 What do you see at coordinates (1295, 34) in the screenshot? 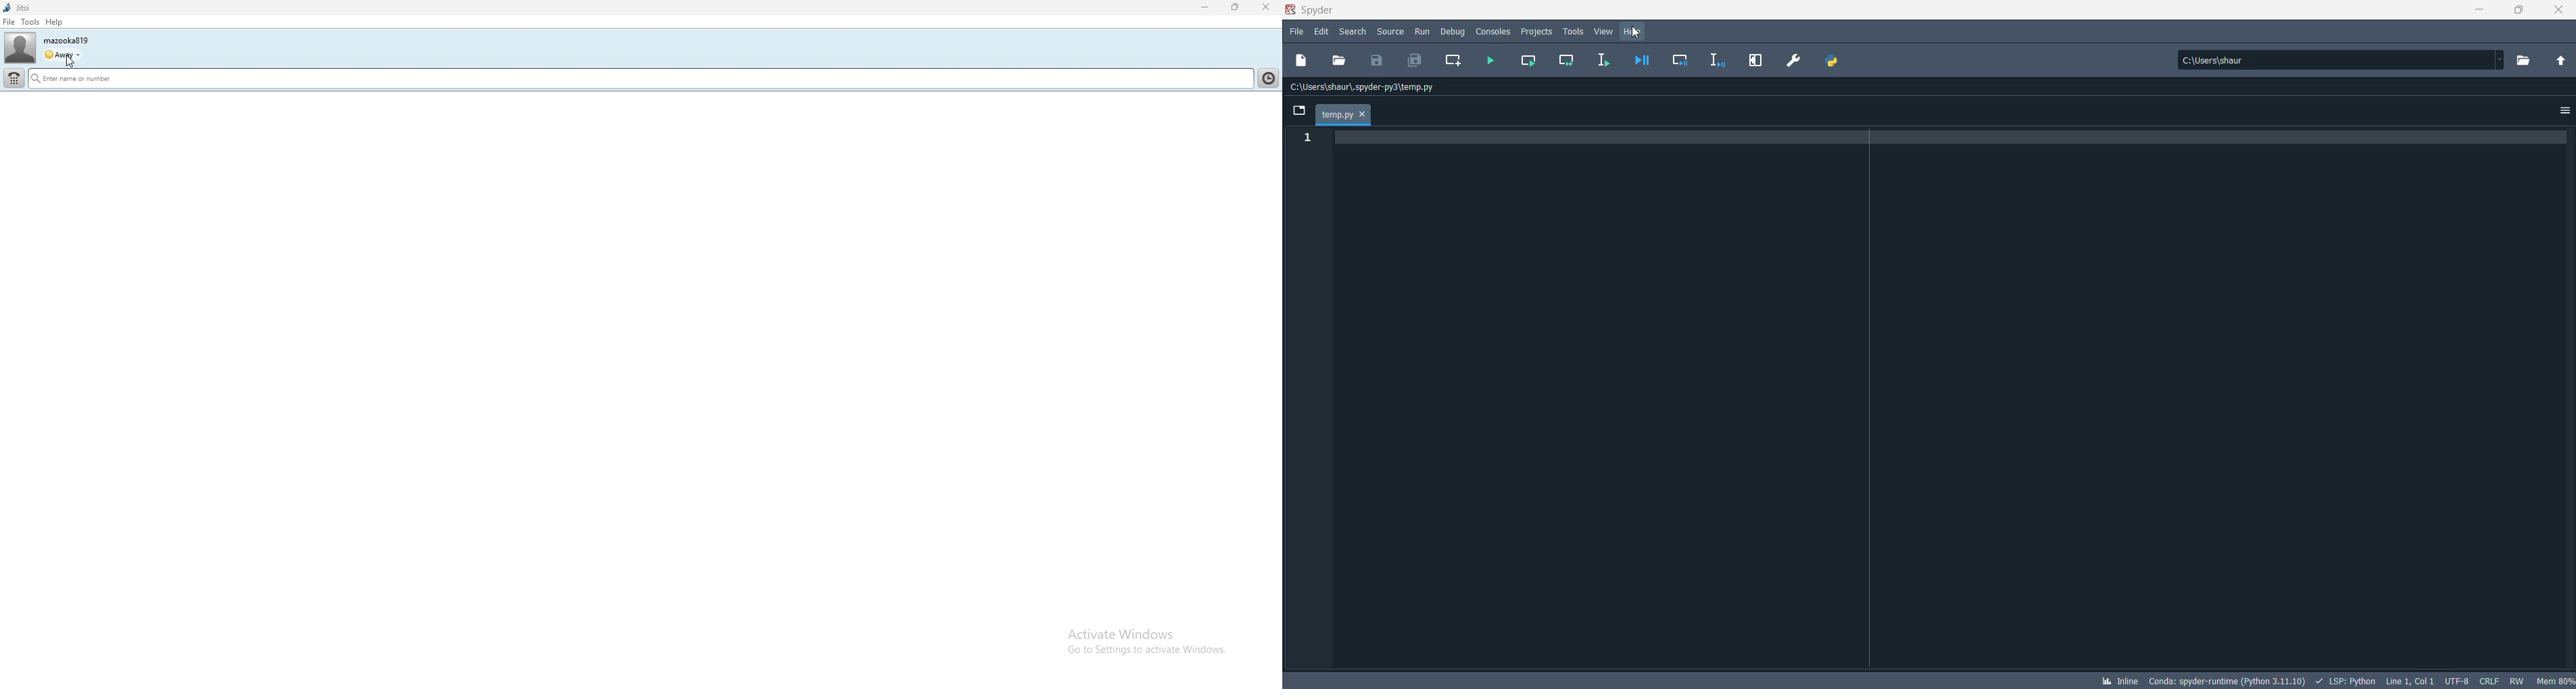
I see `file` at bounding box center [1295, 34].